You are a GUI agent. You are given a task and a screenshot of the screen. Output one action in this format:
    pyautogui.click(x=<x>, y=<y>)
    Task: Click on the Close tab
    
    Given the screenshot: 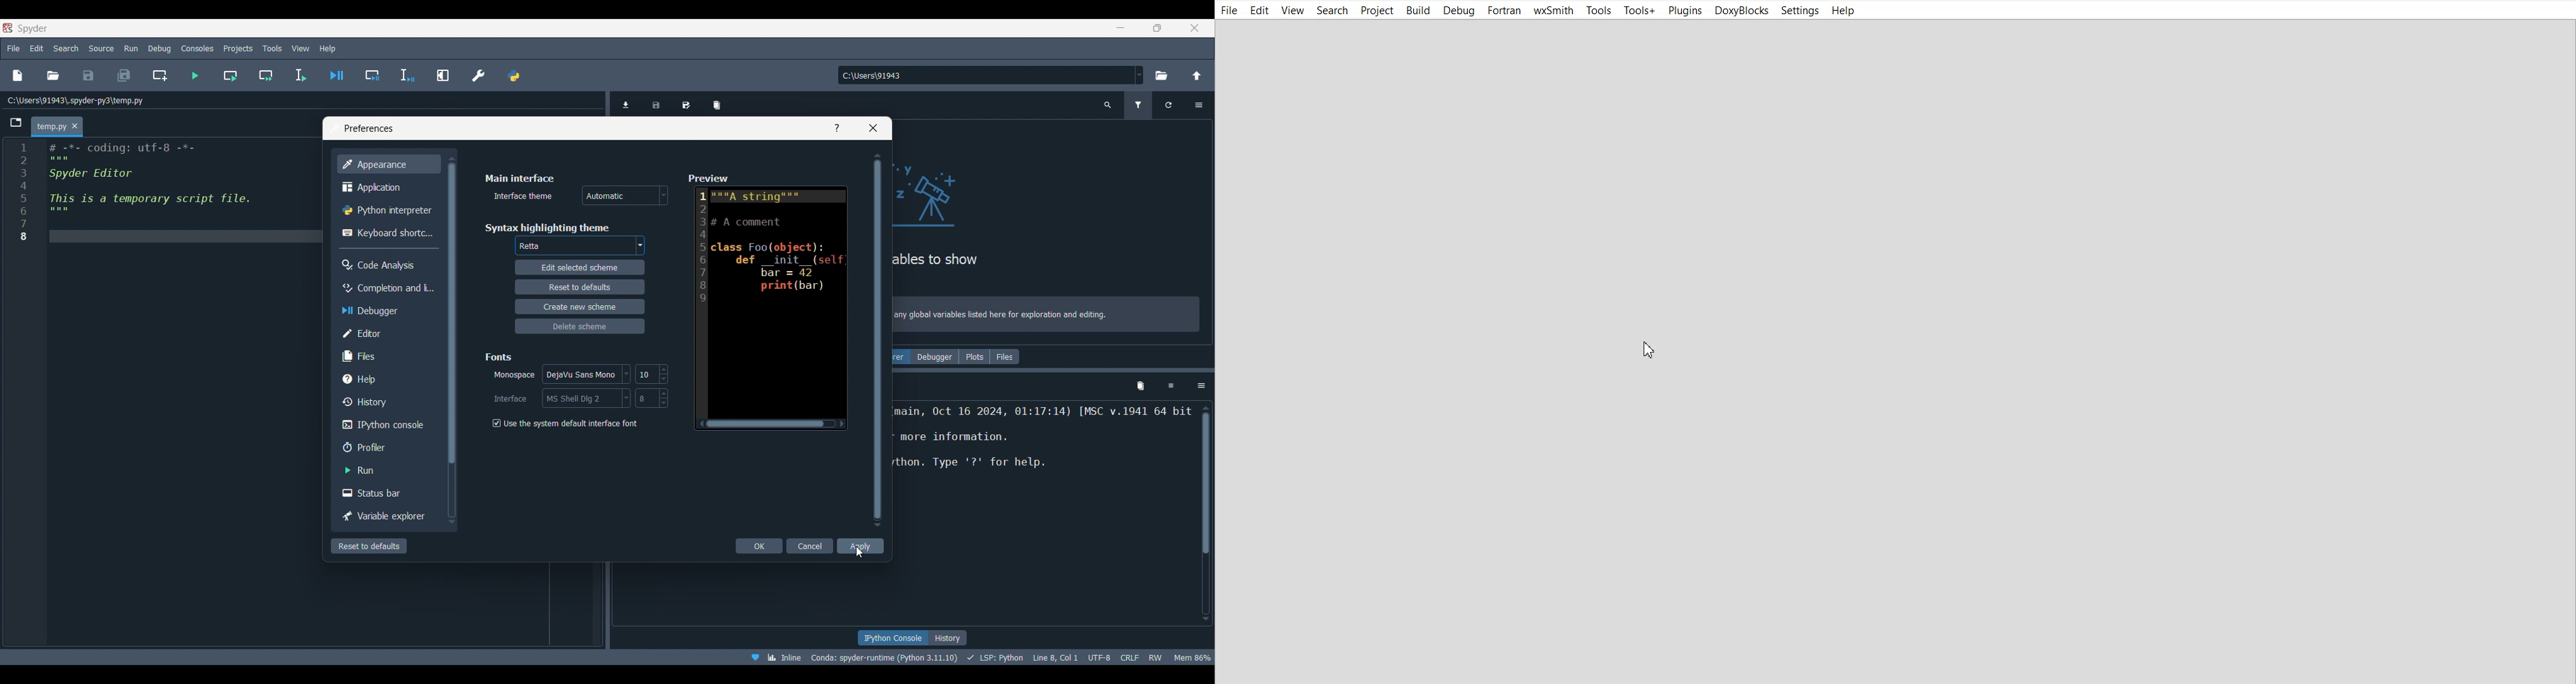 What is the action you would take?
    pyautogui.click(x=75, y=127)
    